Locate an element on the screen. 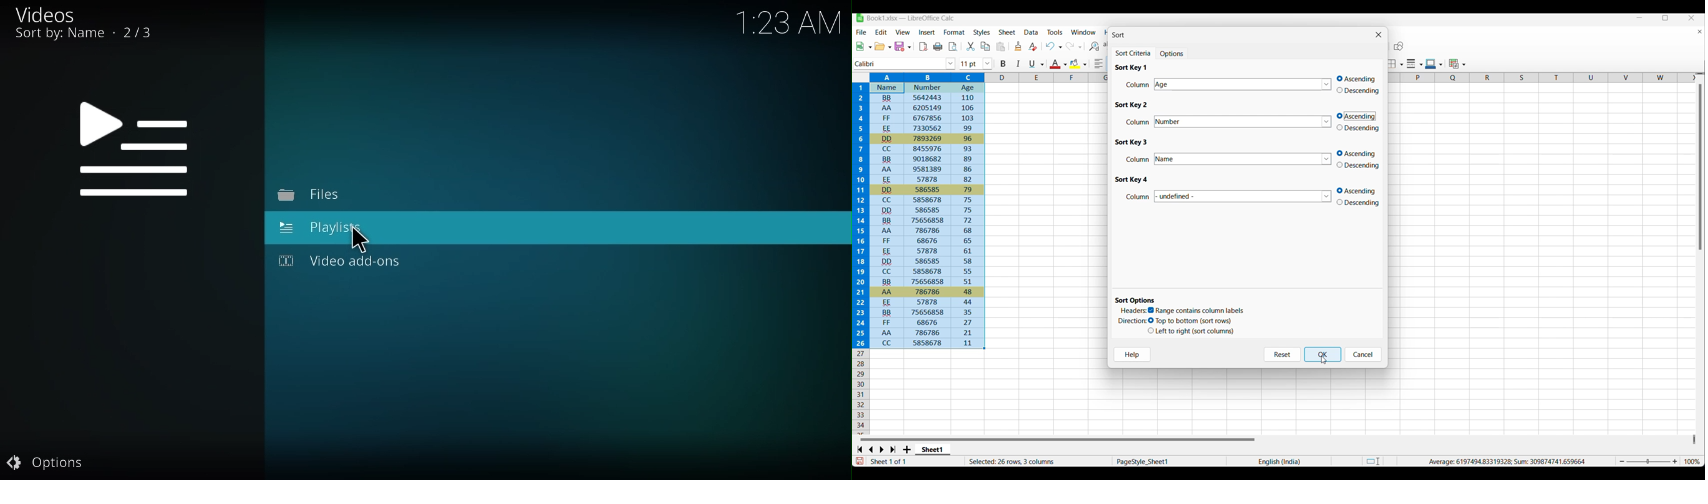 The height and width of the screenshot is (504, 1708). Toggle off for Left to right sort for columns is located at coordinates (1191, 331).